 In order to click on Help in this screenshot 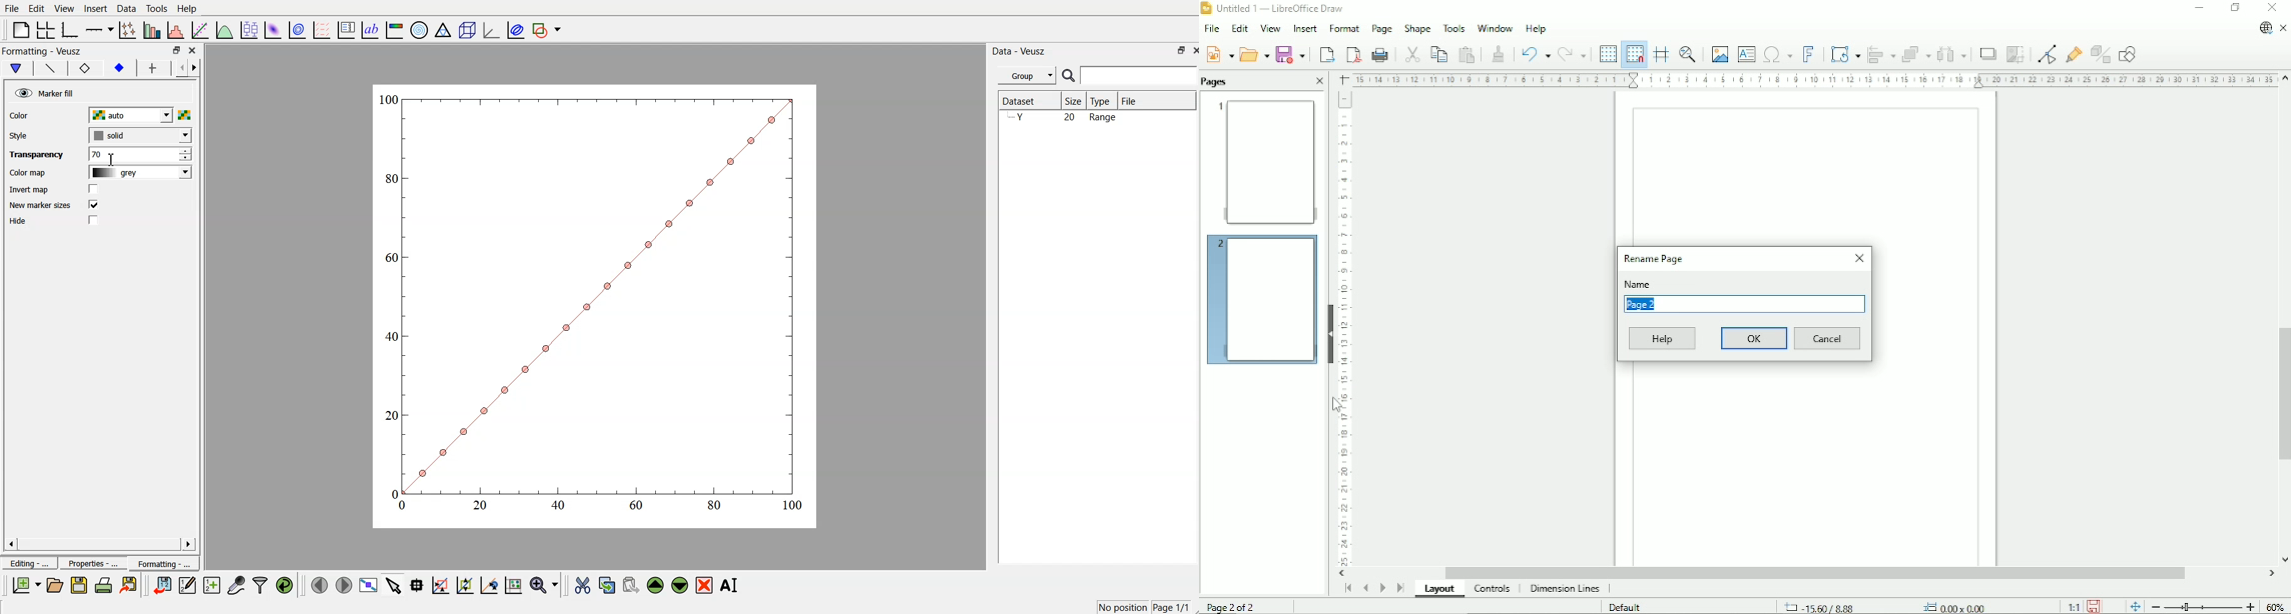, I will do `click(1663, 339)`.